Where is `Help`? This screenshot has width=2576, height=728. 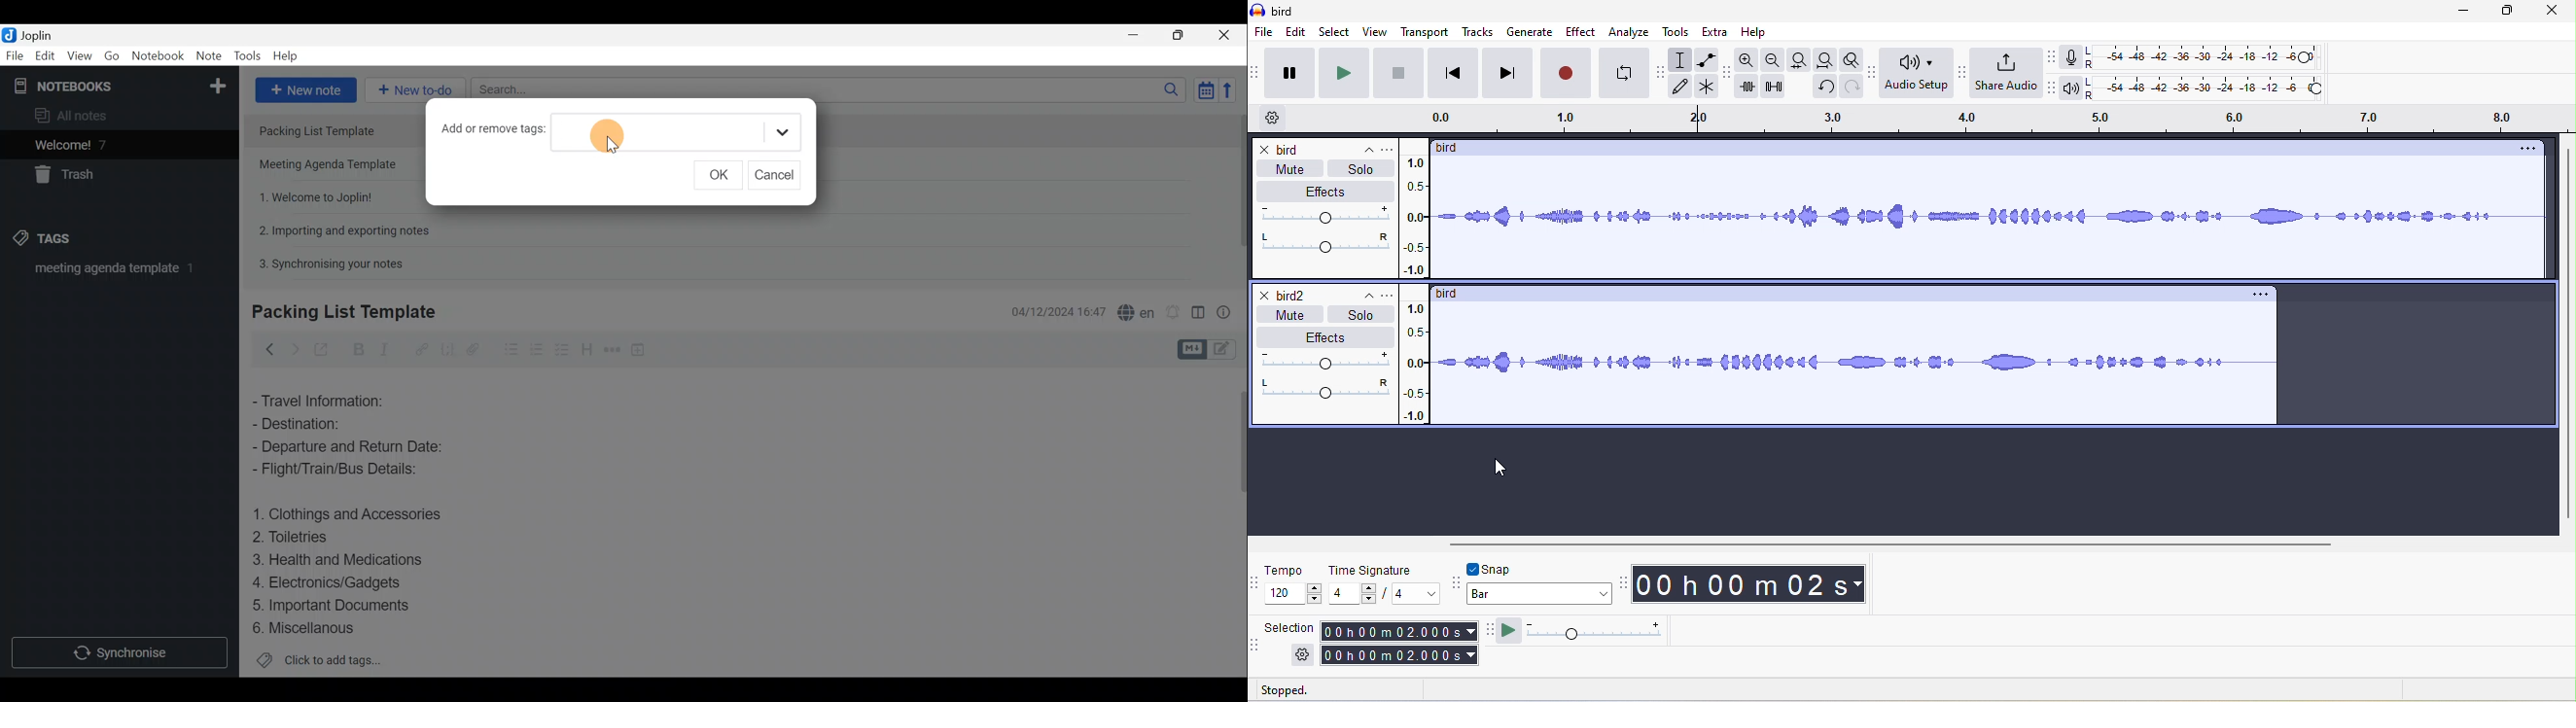 Help is located at coordinates (287, 57).